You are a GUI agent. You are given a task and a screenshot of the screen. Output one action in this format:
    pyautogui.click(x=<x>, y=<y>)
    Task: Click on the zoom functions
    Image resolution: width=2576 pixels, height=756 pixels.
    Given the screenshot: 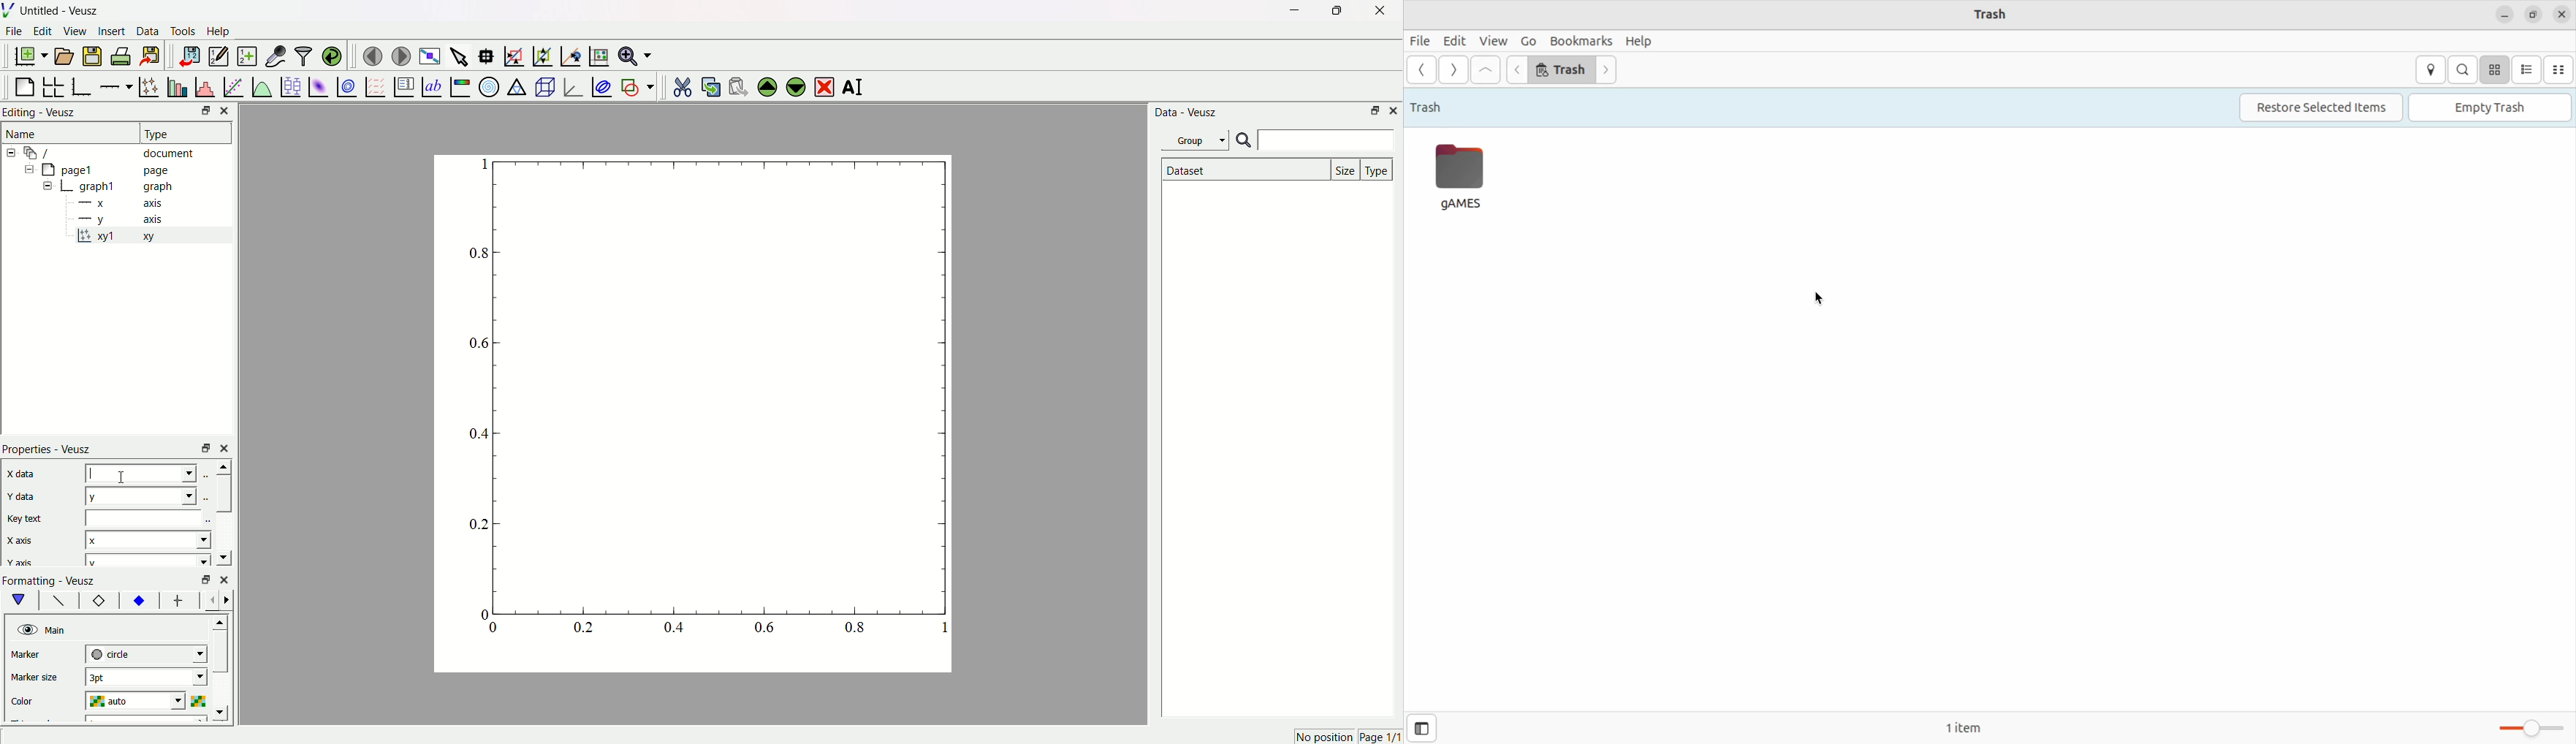 What is the action you would take?
    pyautogui.click(x=635, y=56)
    